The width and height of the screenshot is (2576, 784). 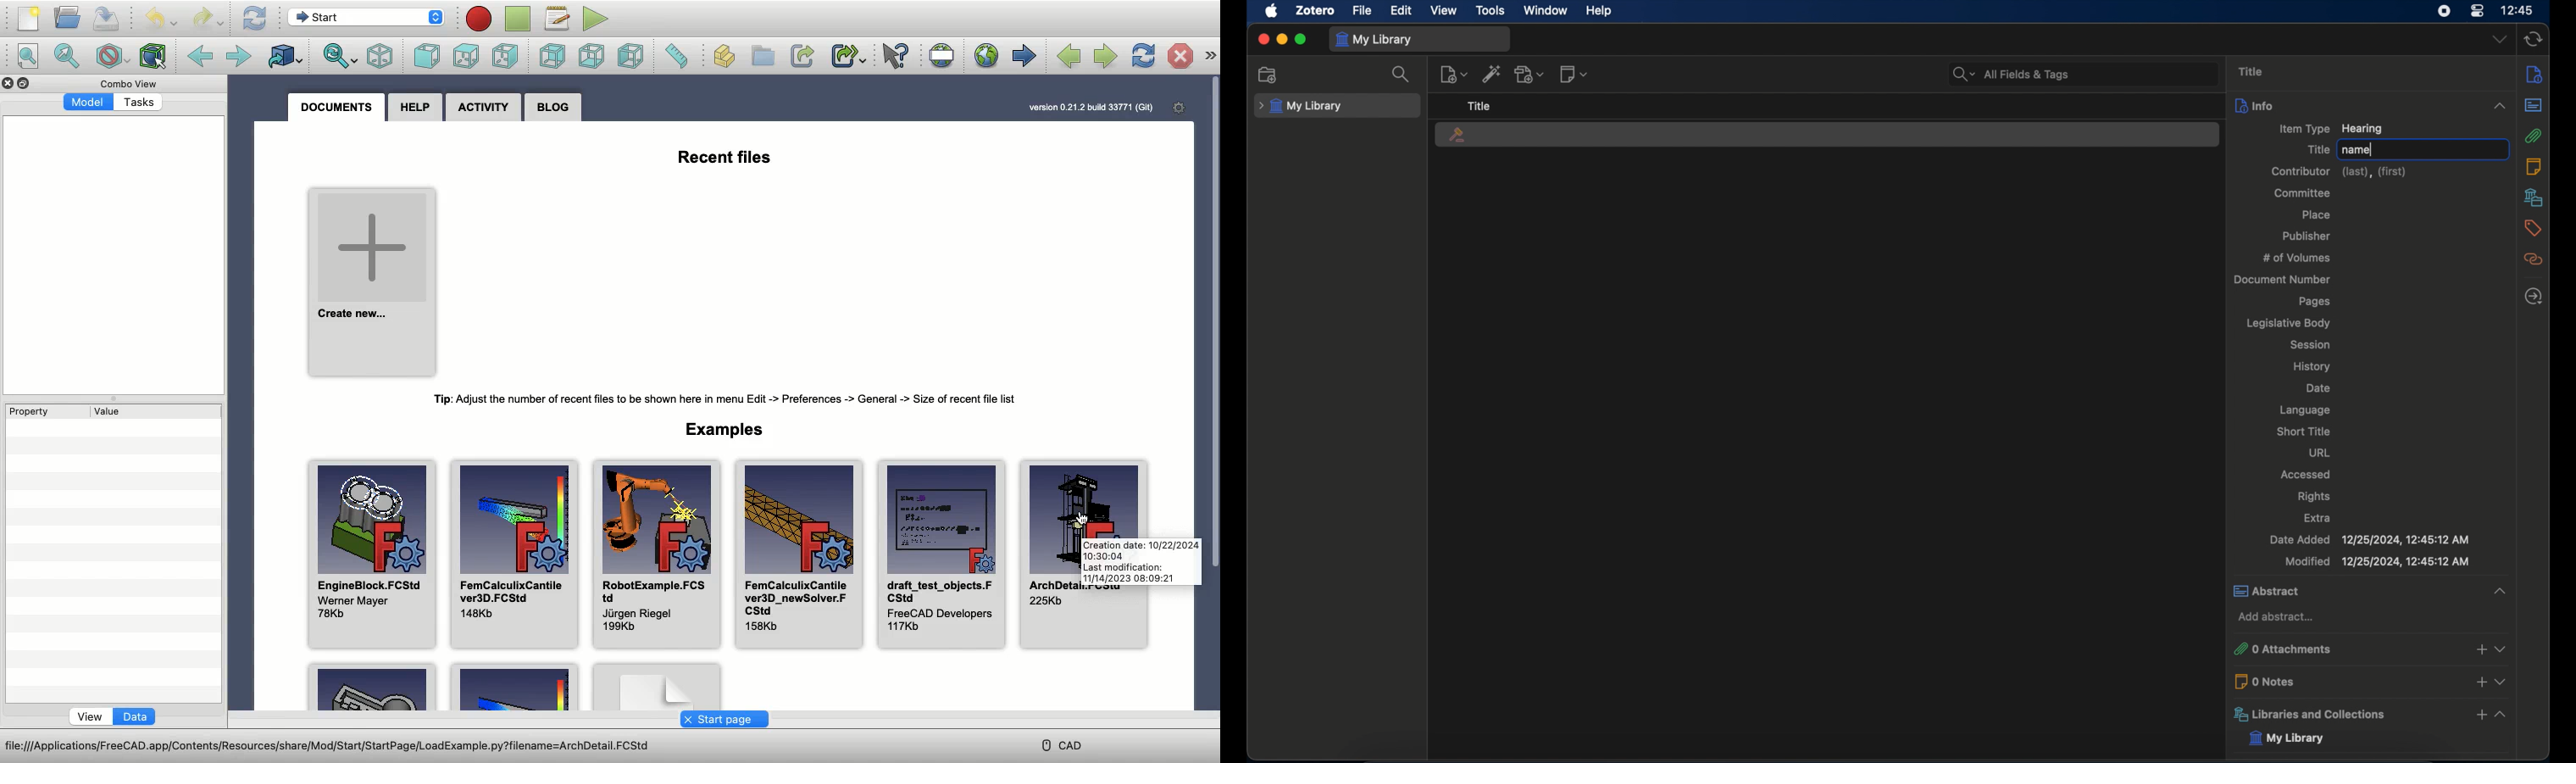 What do you see at coordinates (725, 720) in the screenshot?
I see `Start page` at bounding box center [725, 720].